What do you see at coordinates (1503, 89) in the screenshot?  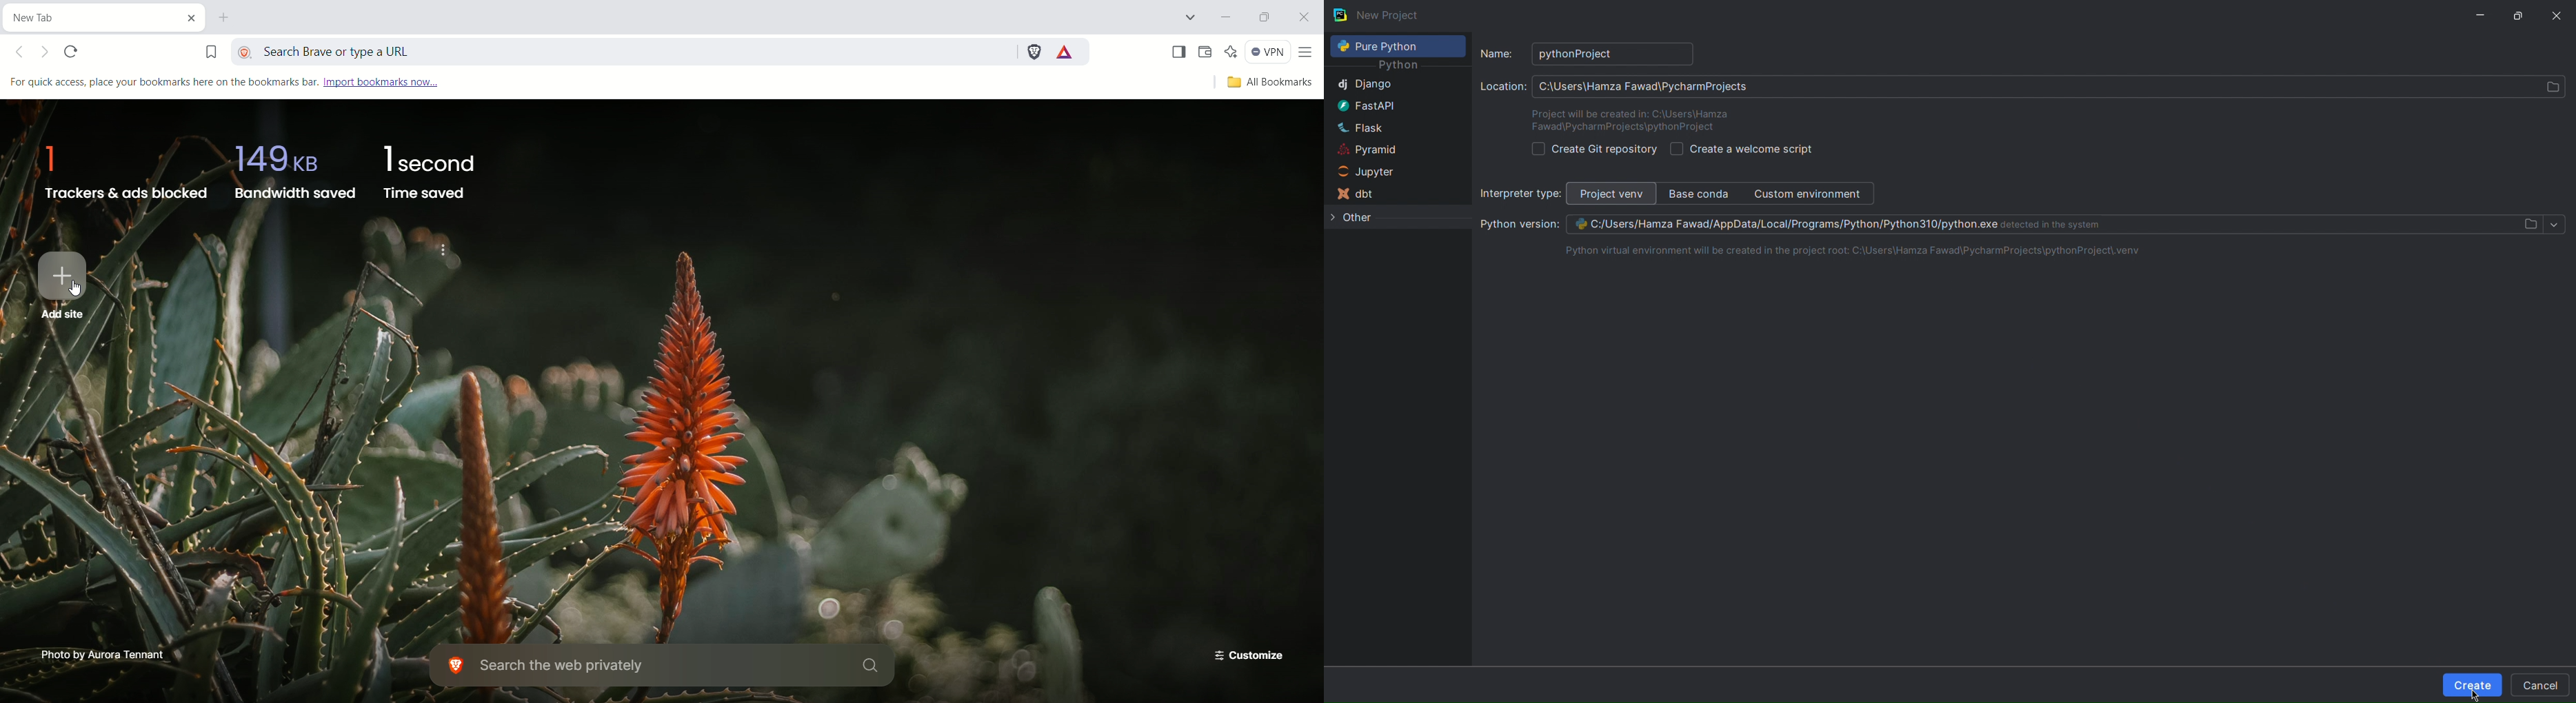 I see `Location` at bounding box center [1503, 89].